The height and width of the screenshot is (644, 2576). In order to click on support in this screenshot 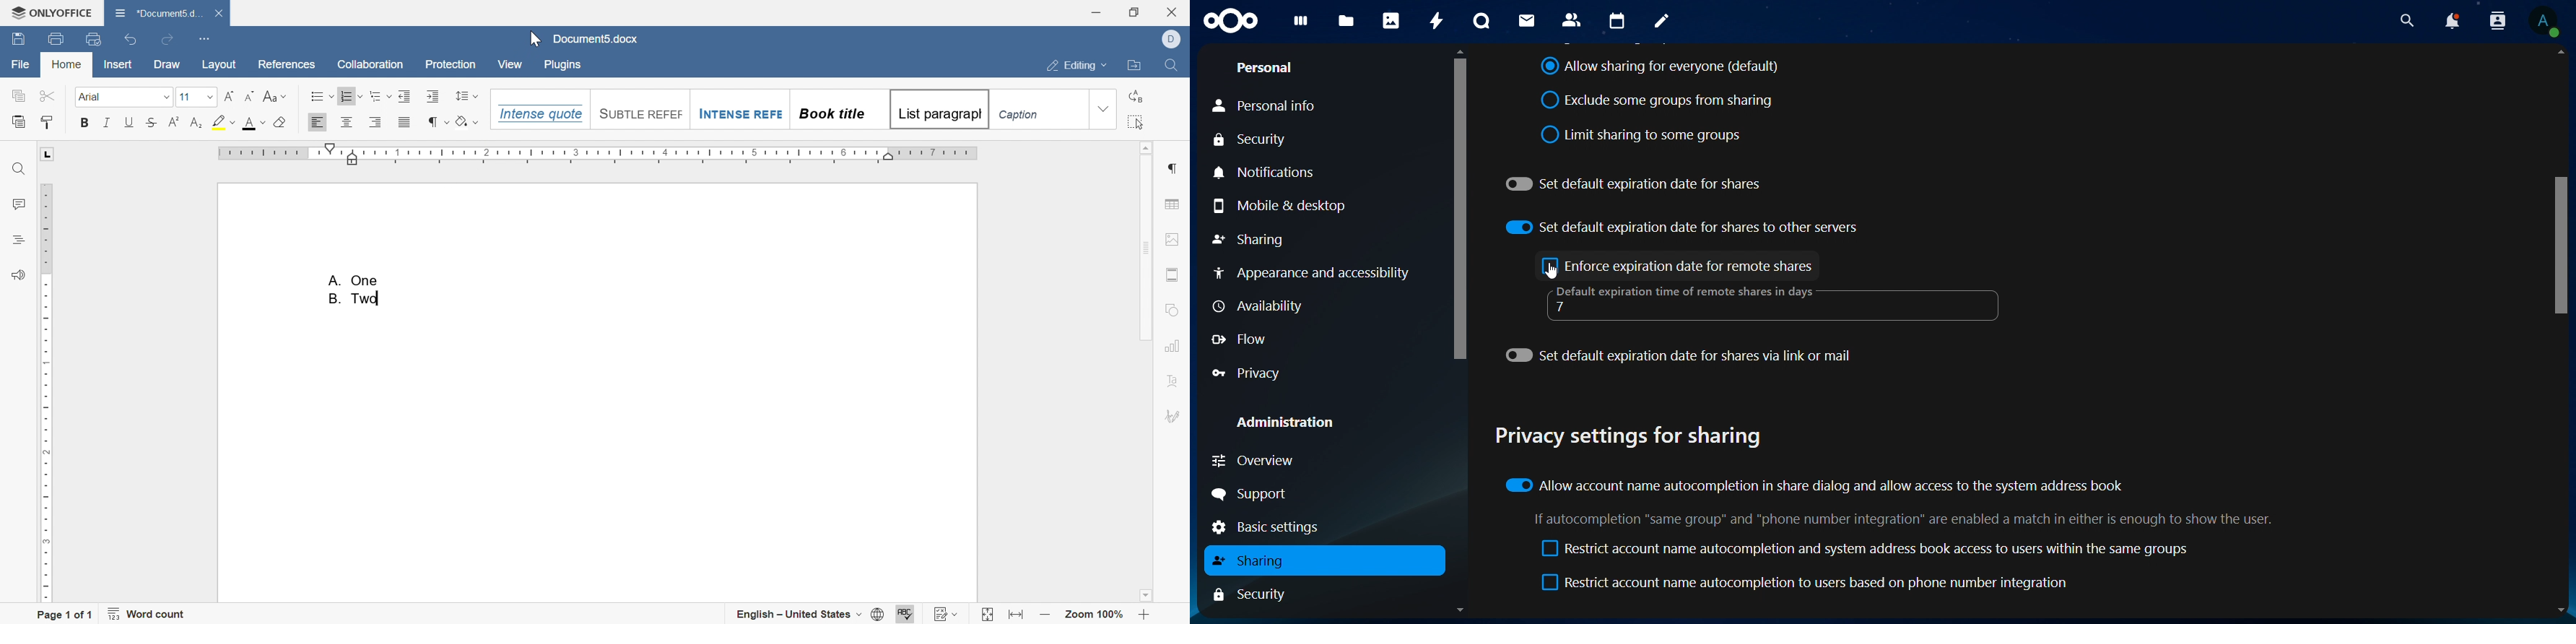, I will do `click(1256, 494)`.